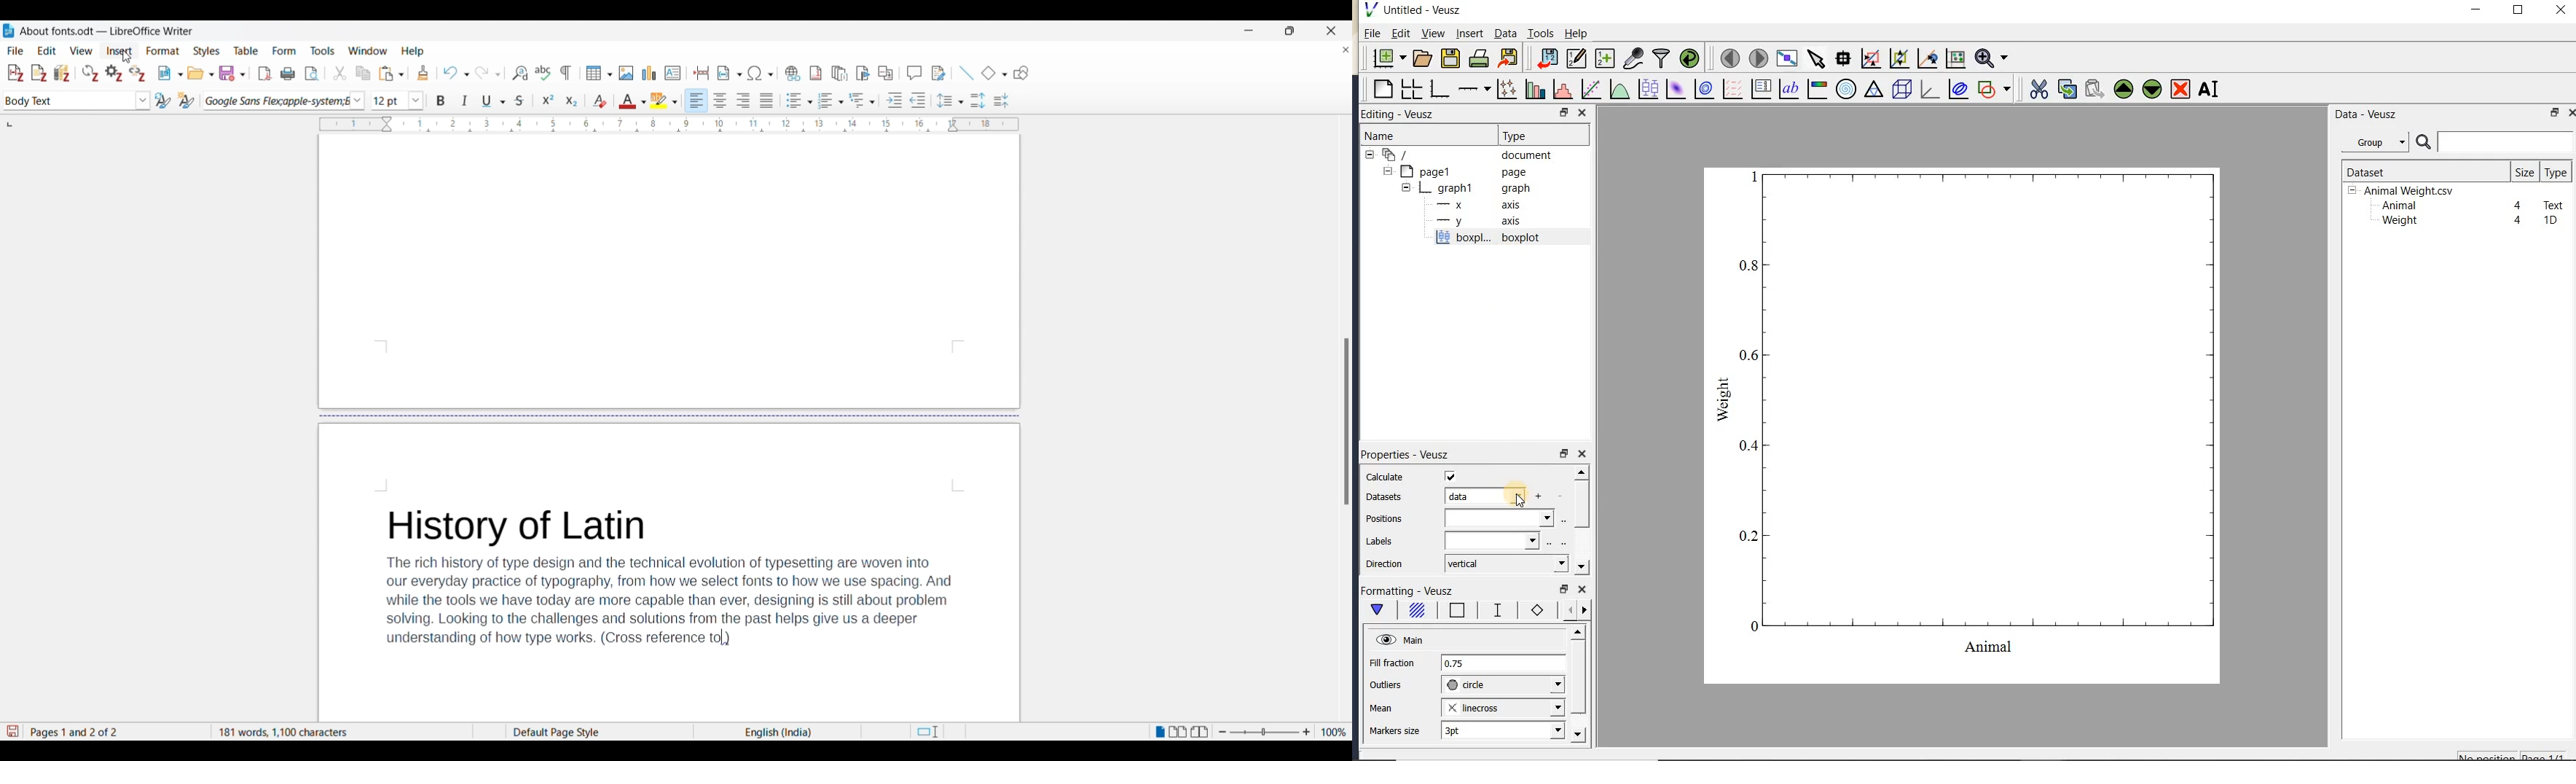 The height and width of the screenshot is (784, 2576). I want to click on View menu, so click(81, 51).